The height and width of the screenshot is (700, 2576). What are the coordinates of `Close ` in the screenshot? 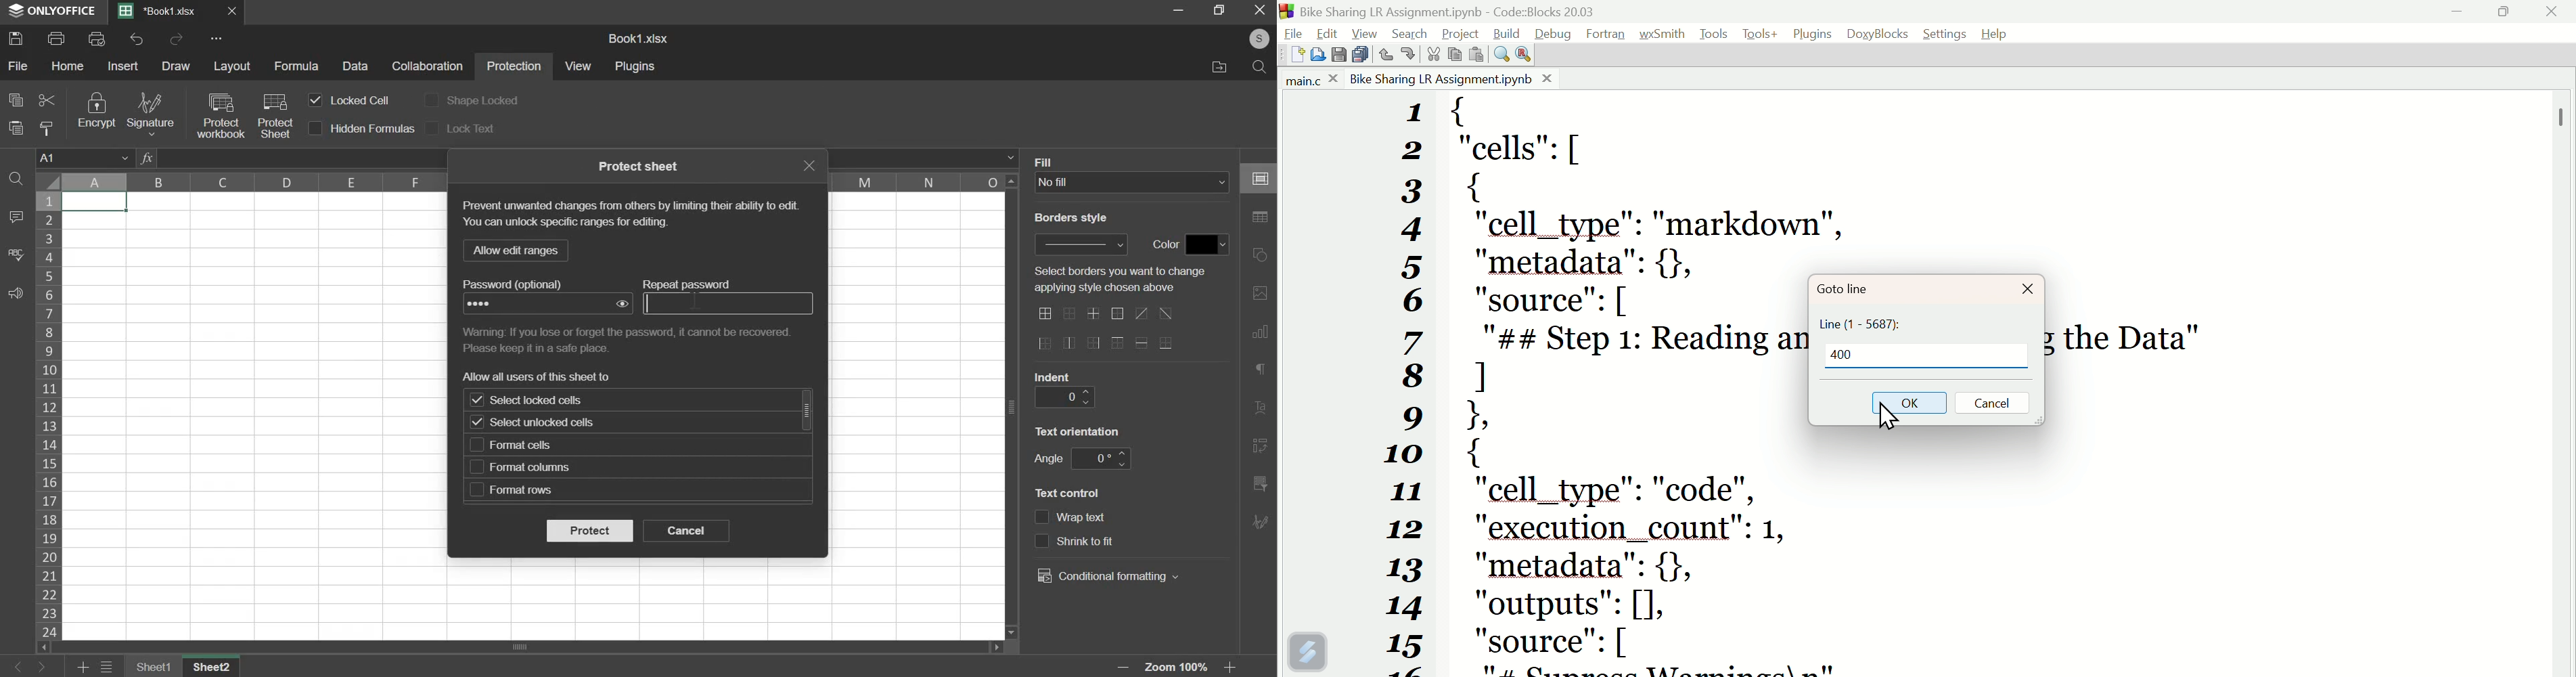 It's located at (233, 11).